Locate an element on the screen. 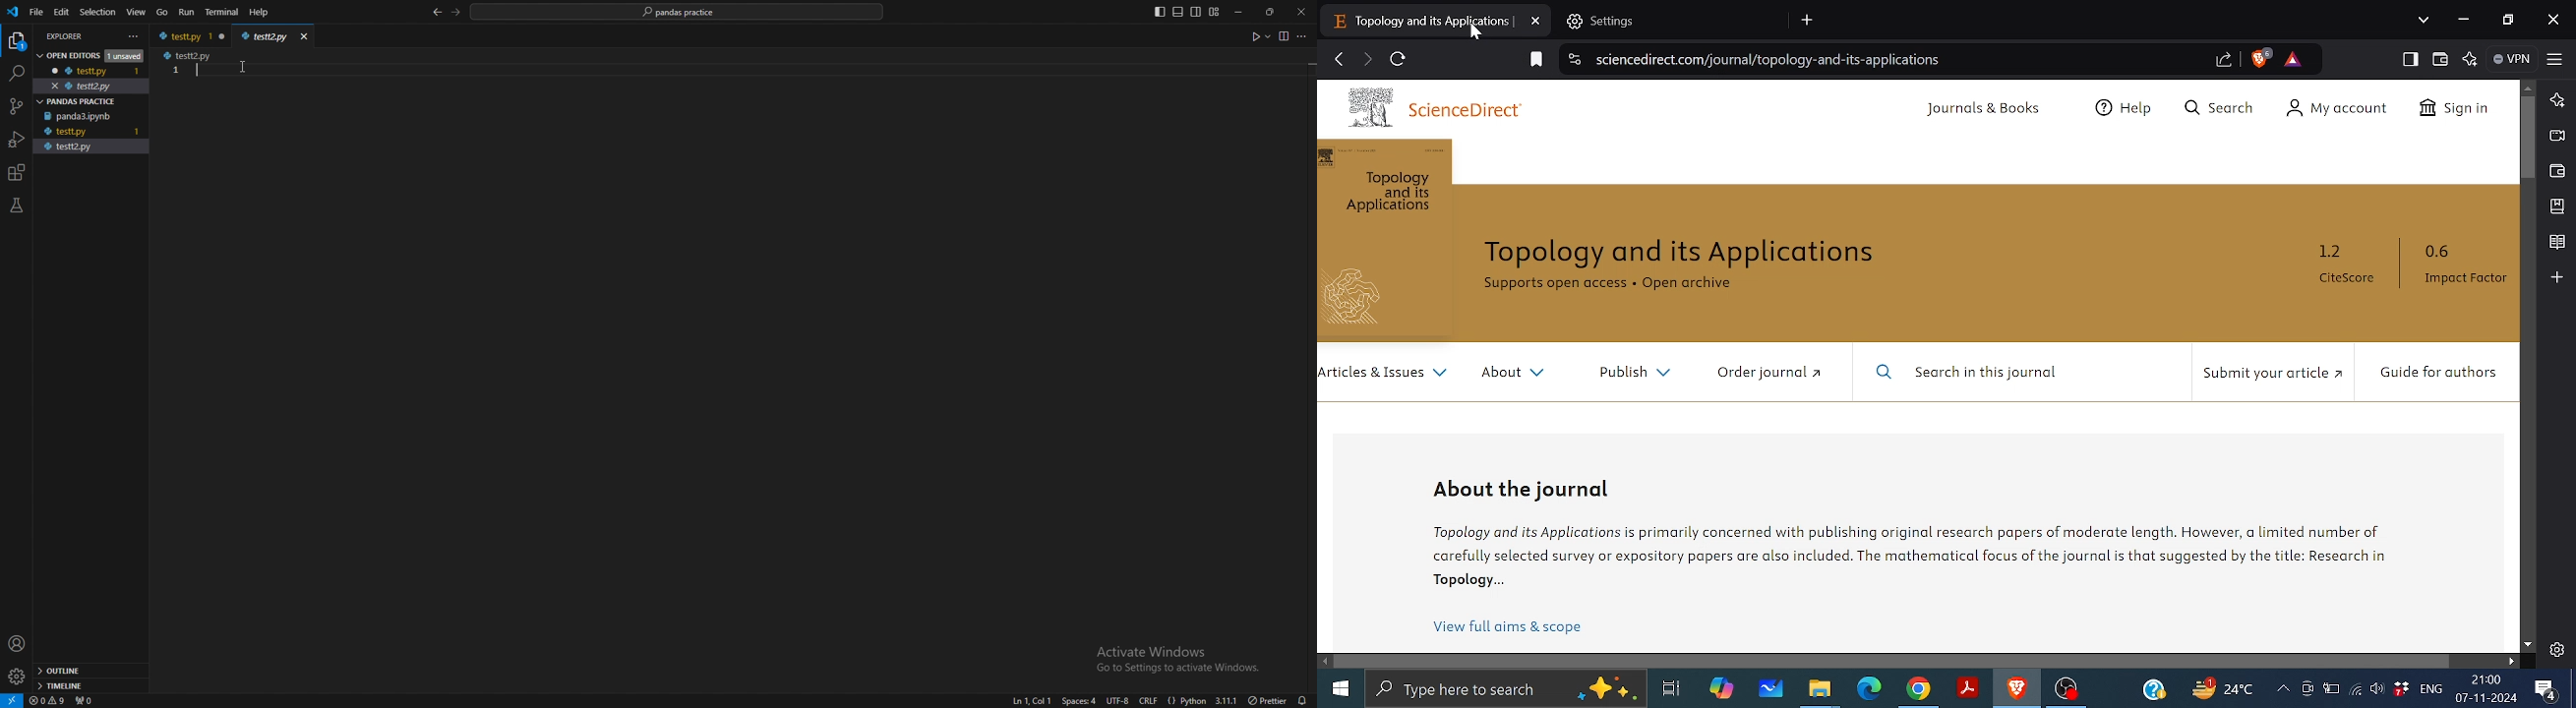 This screenshot has width=2576, height=728. {} Python 3.11.1 is located at coordinates (1203, 698).